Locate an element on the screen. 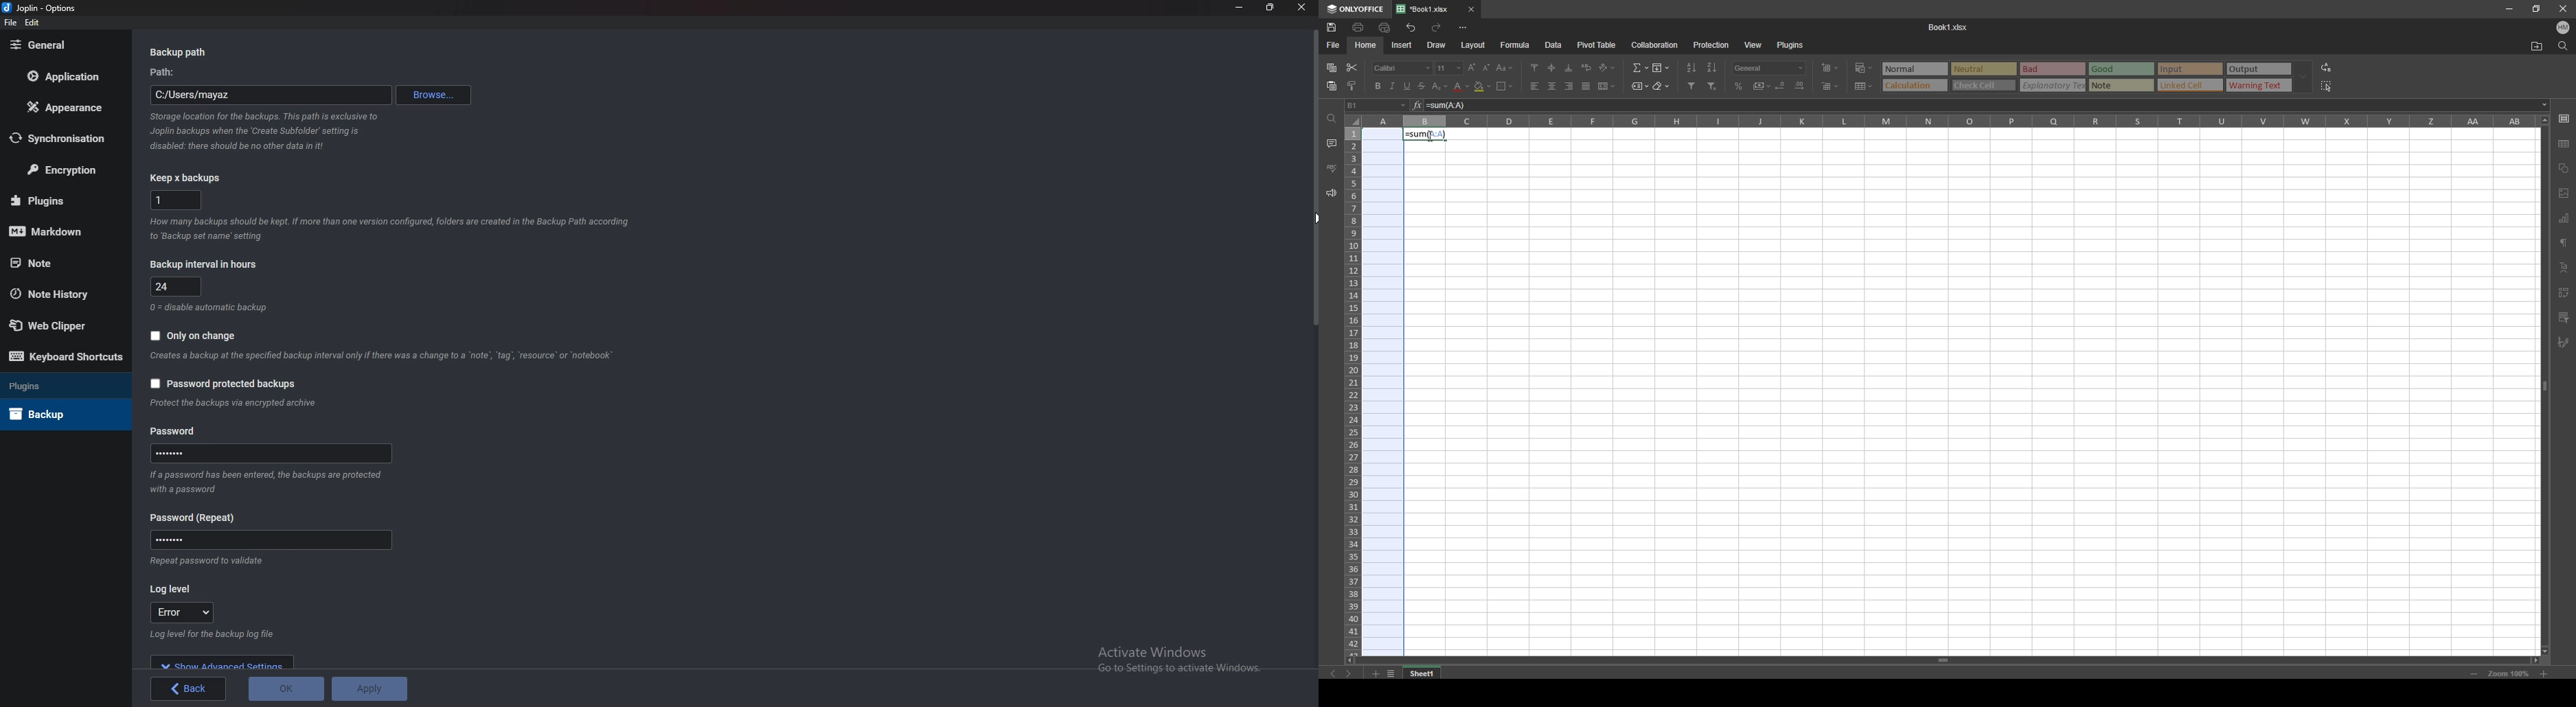 The image size is (2576, 728). number format is located at coordinates (1769, 68).